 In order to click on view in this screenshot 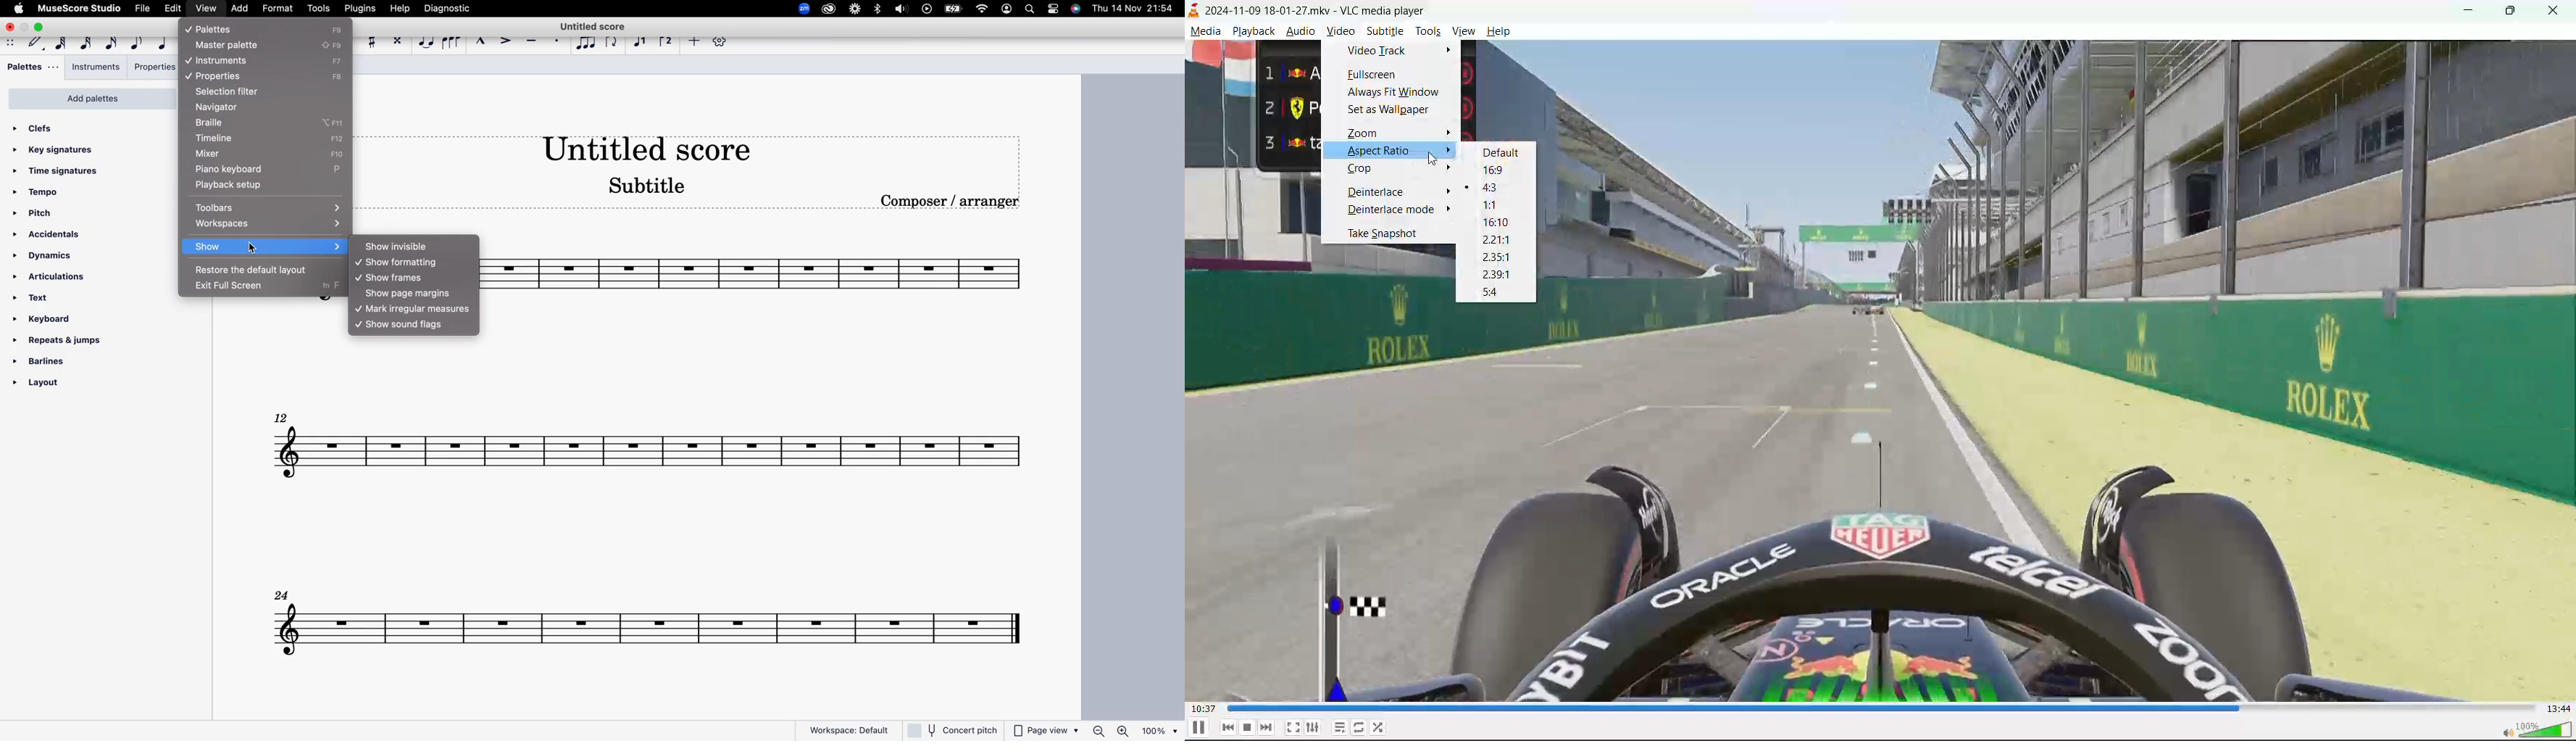, I will do `click(207, 10)`.